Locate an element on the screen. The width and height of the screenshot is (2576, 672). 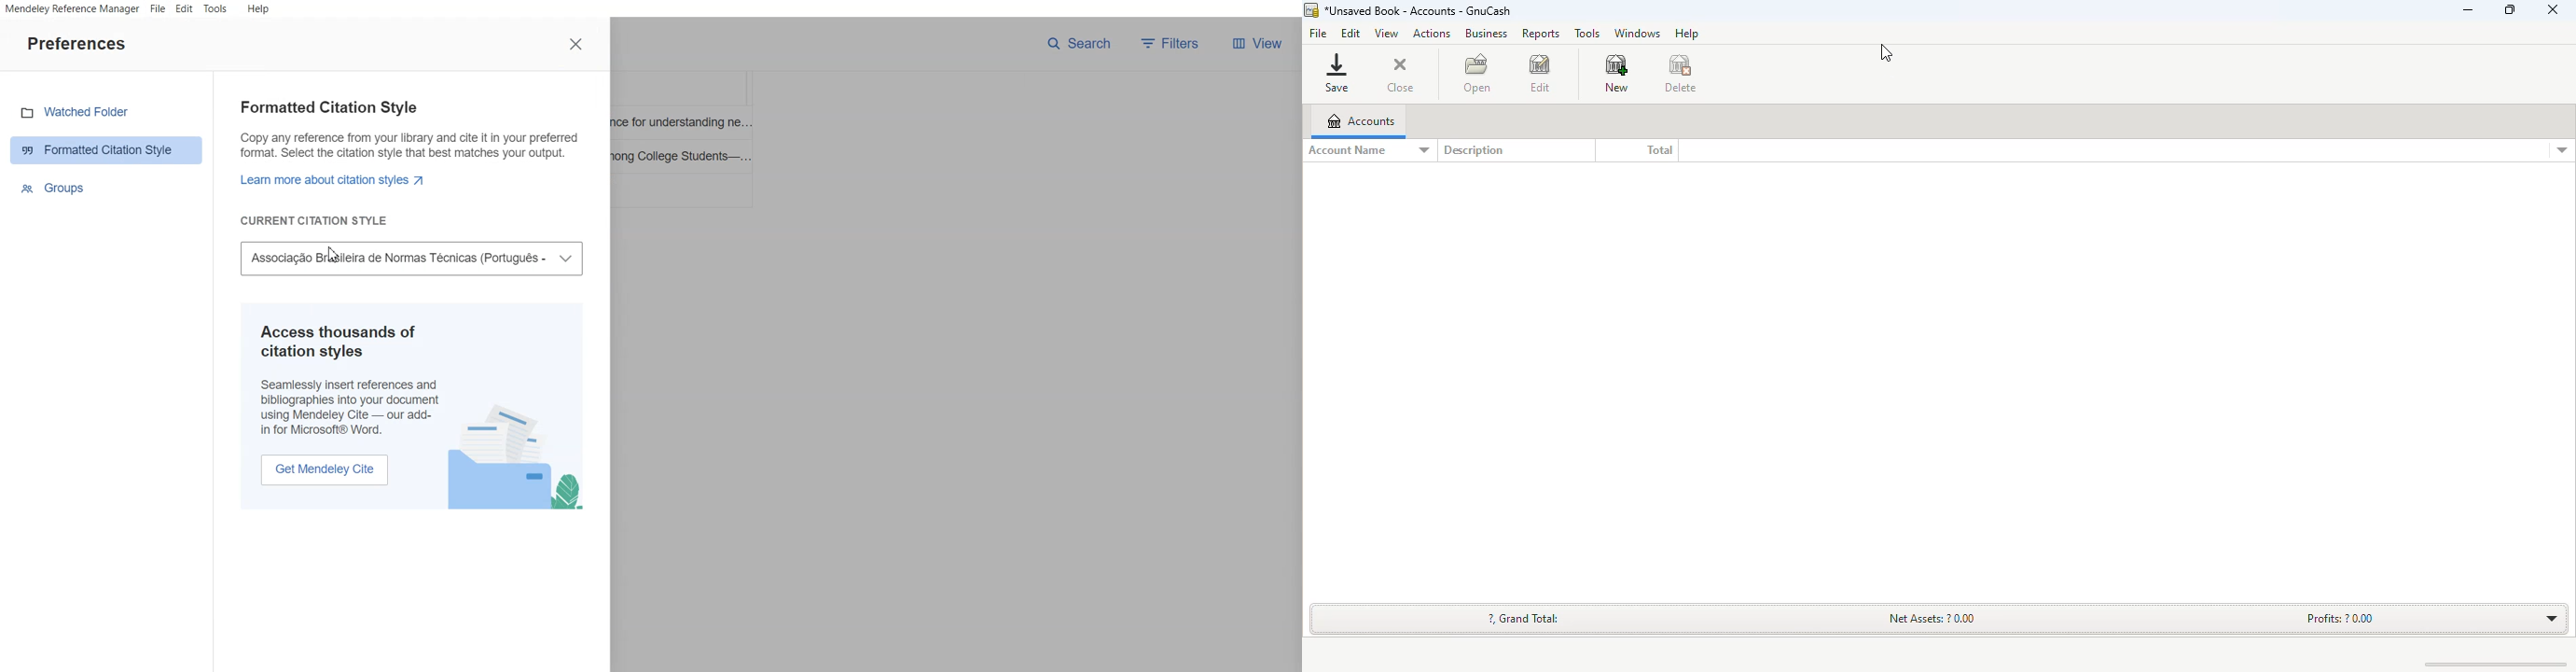
close is located at coordinates (1401, 77).